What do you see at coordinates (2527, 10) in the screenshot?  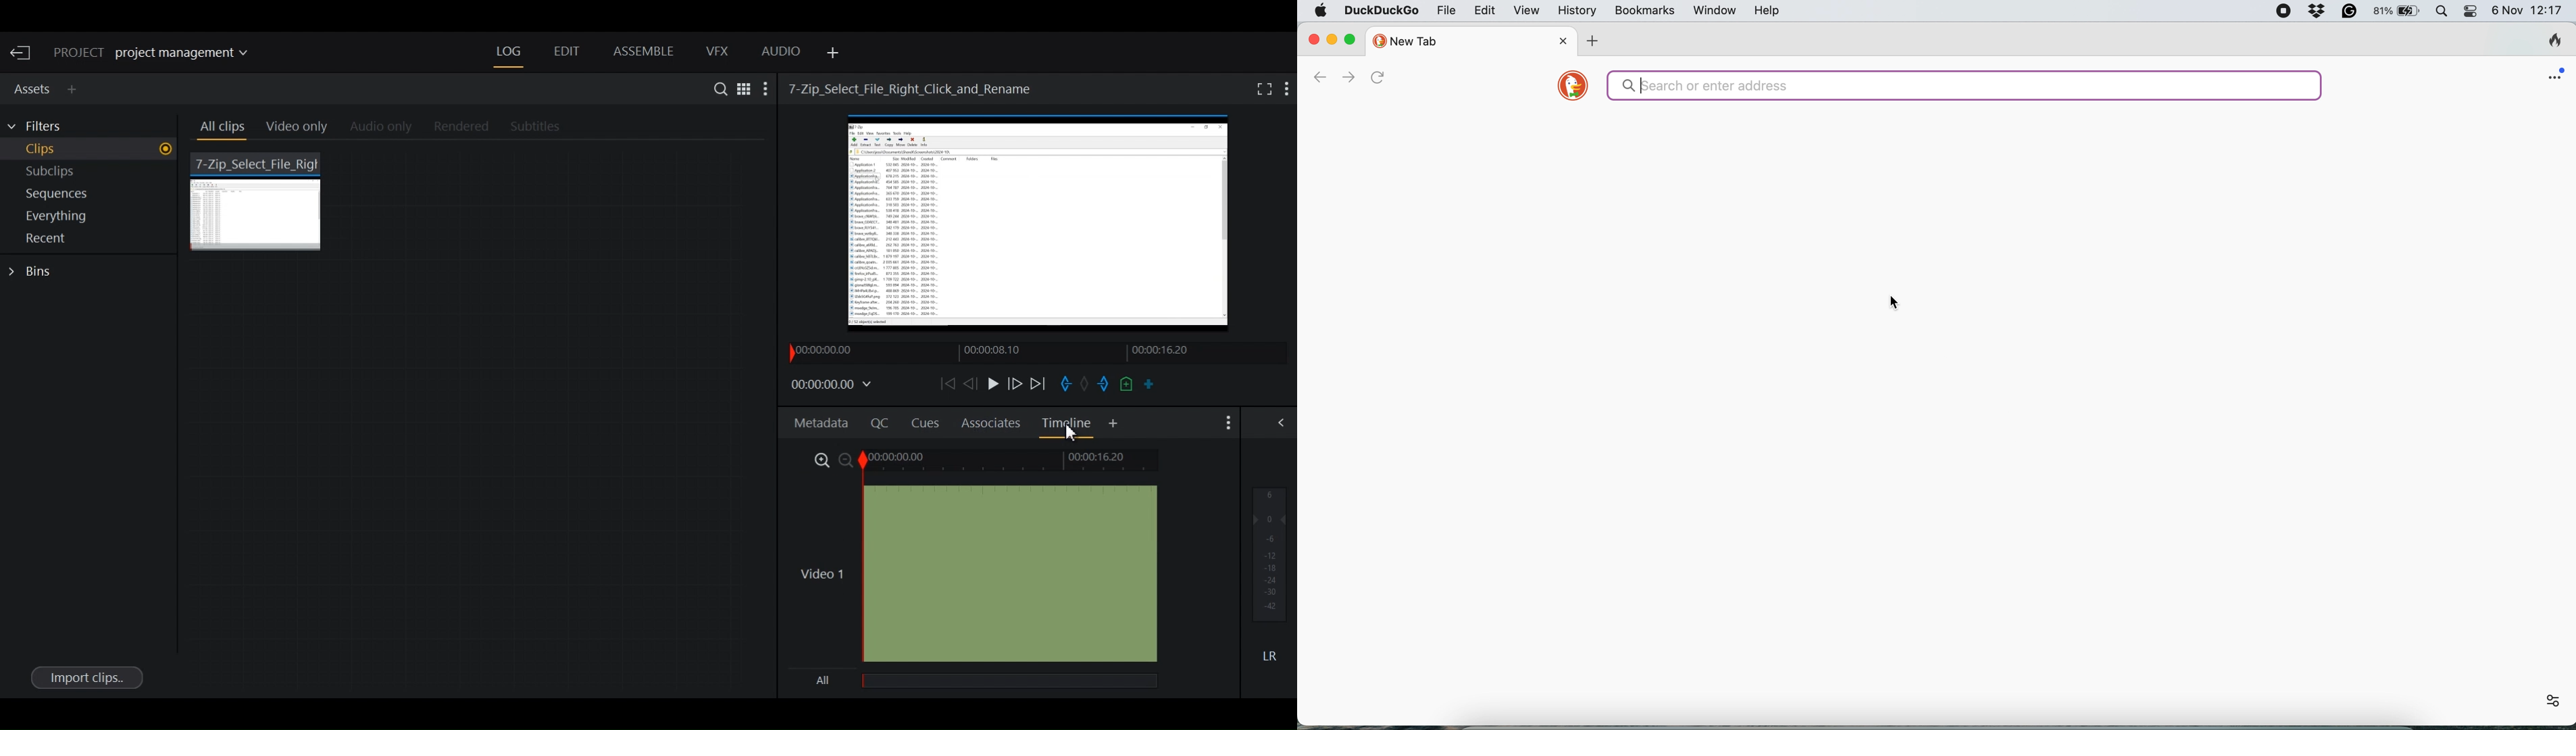 I see `6 Nov 12:17` at bounding box center [2527, 10].